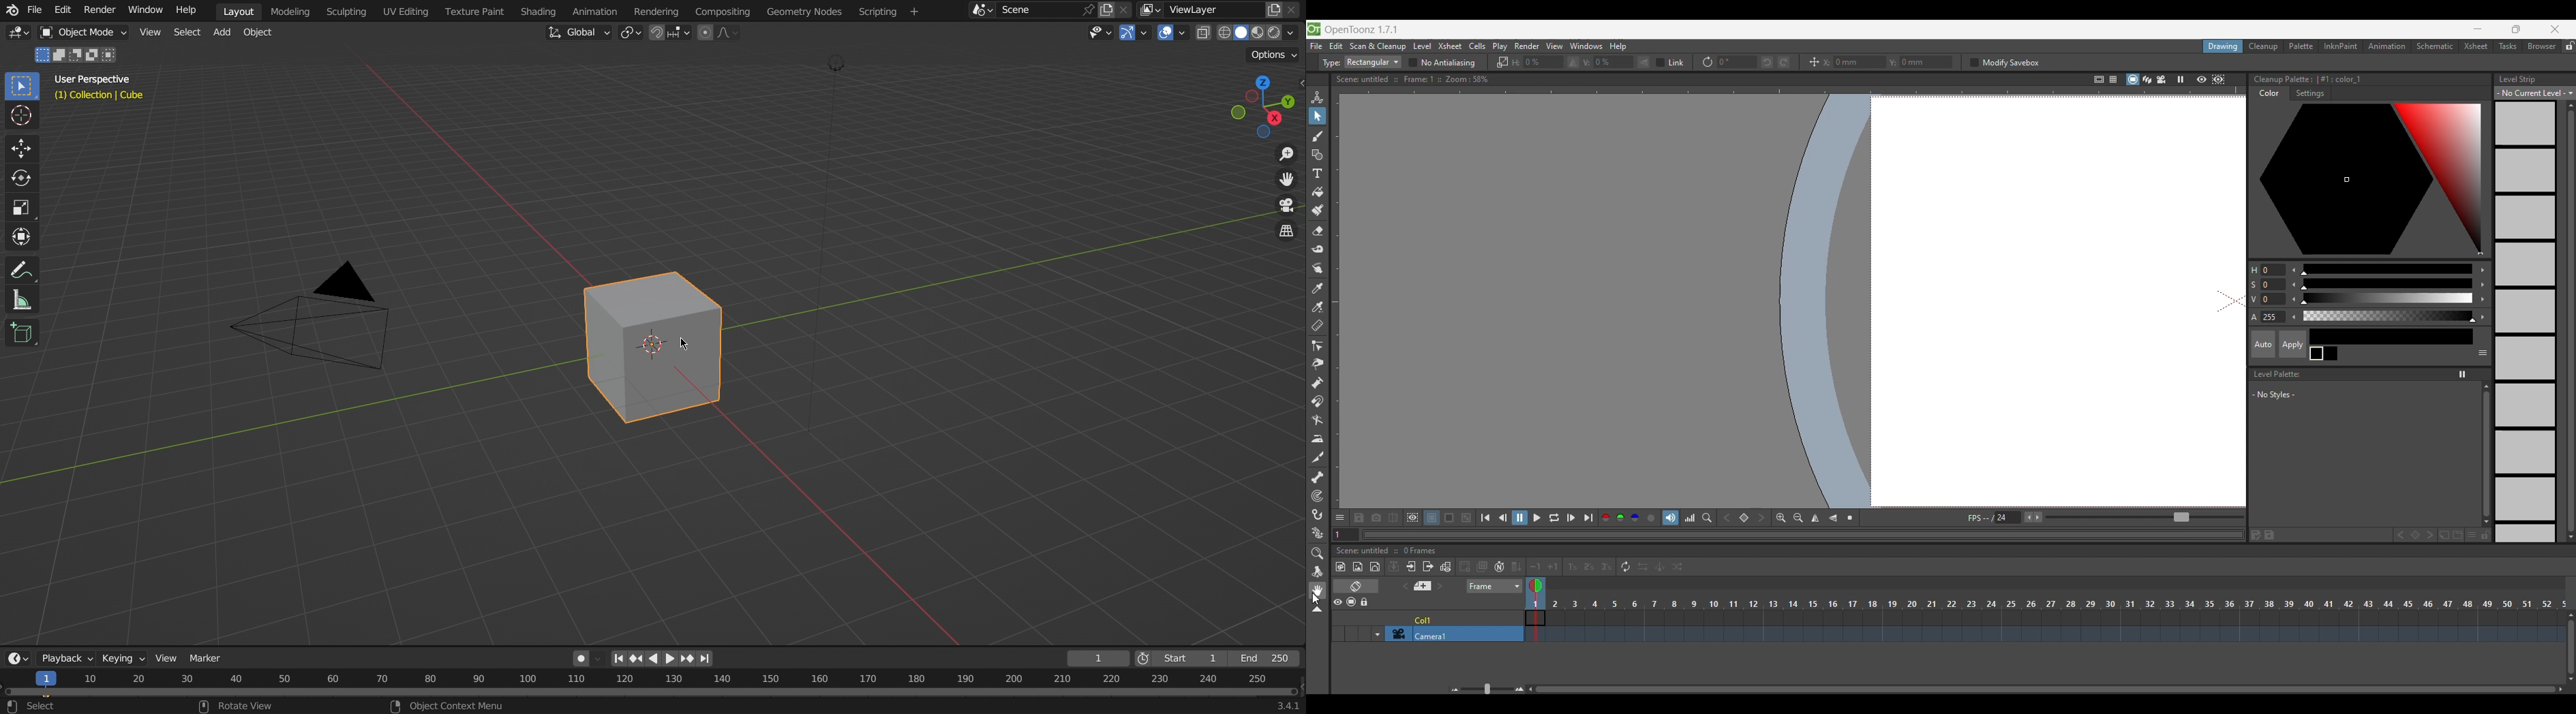  Describe the element at coordinates (2535, 93) in the screenshot. I see `Level strip options` at that location.